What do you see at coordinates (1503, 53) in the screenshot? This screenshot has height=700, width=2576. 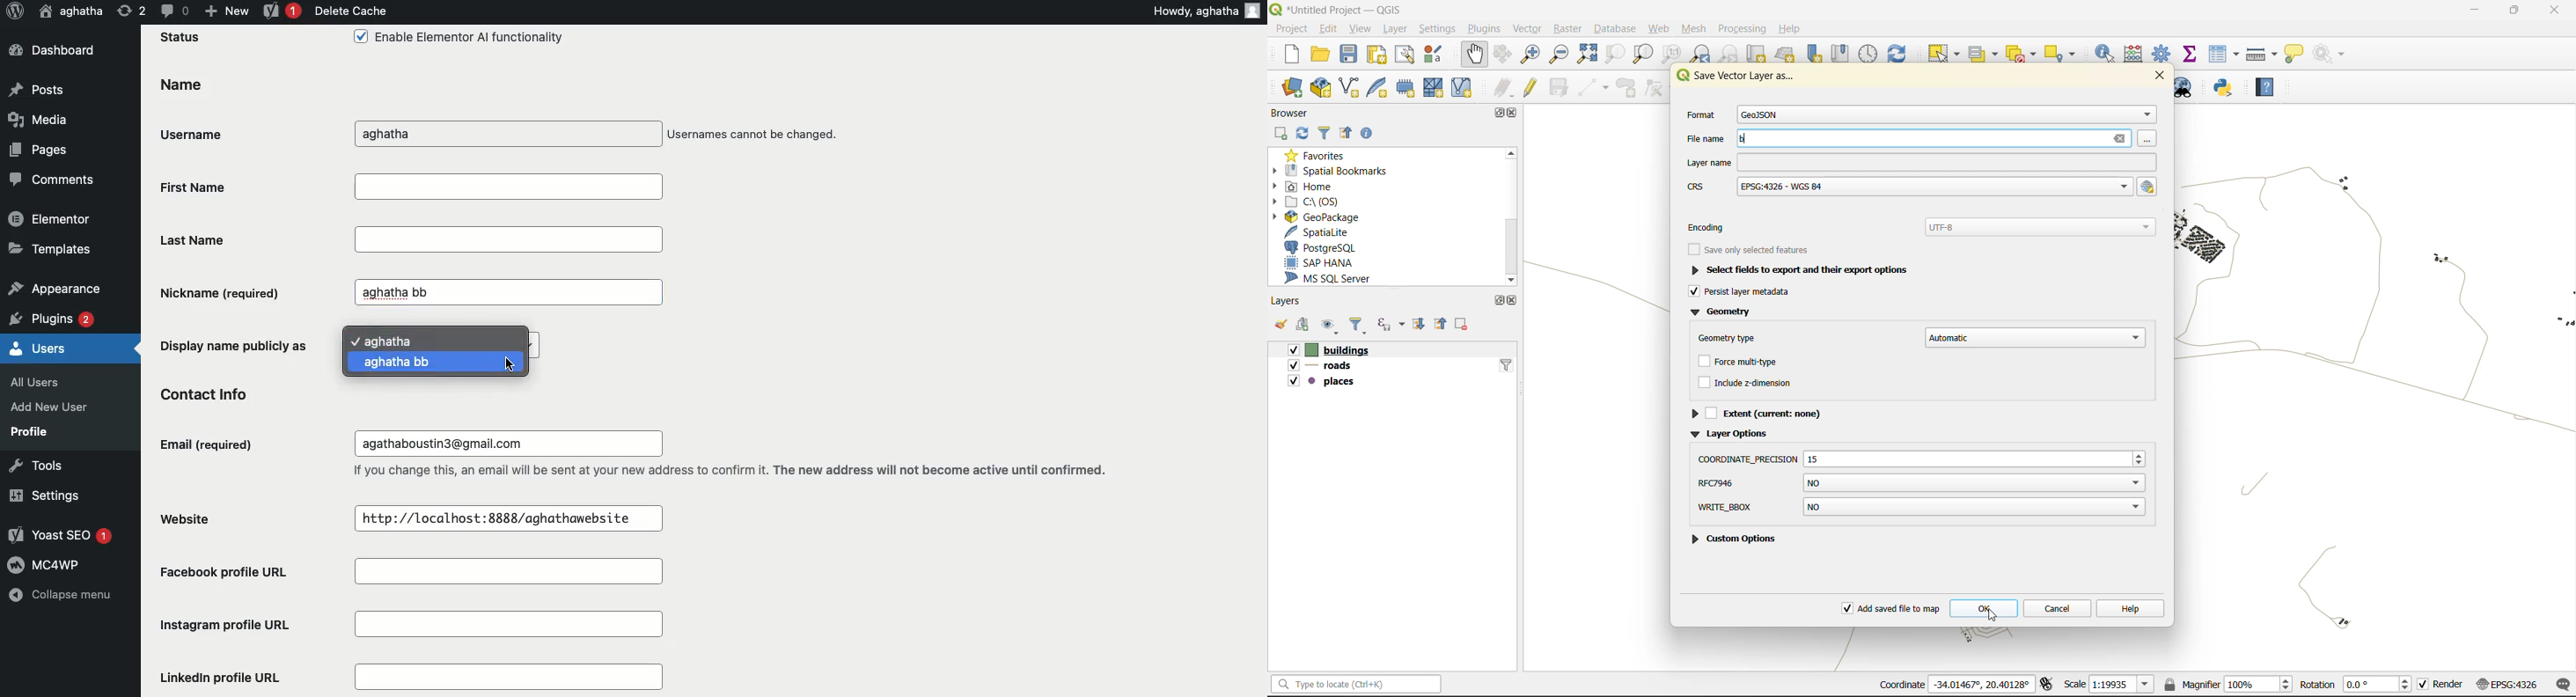 I see `pan selection` at bounding box center [1503, 53].